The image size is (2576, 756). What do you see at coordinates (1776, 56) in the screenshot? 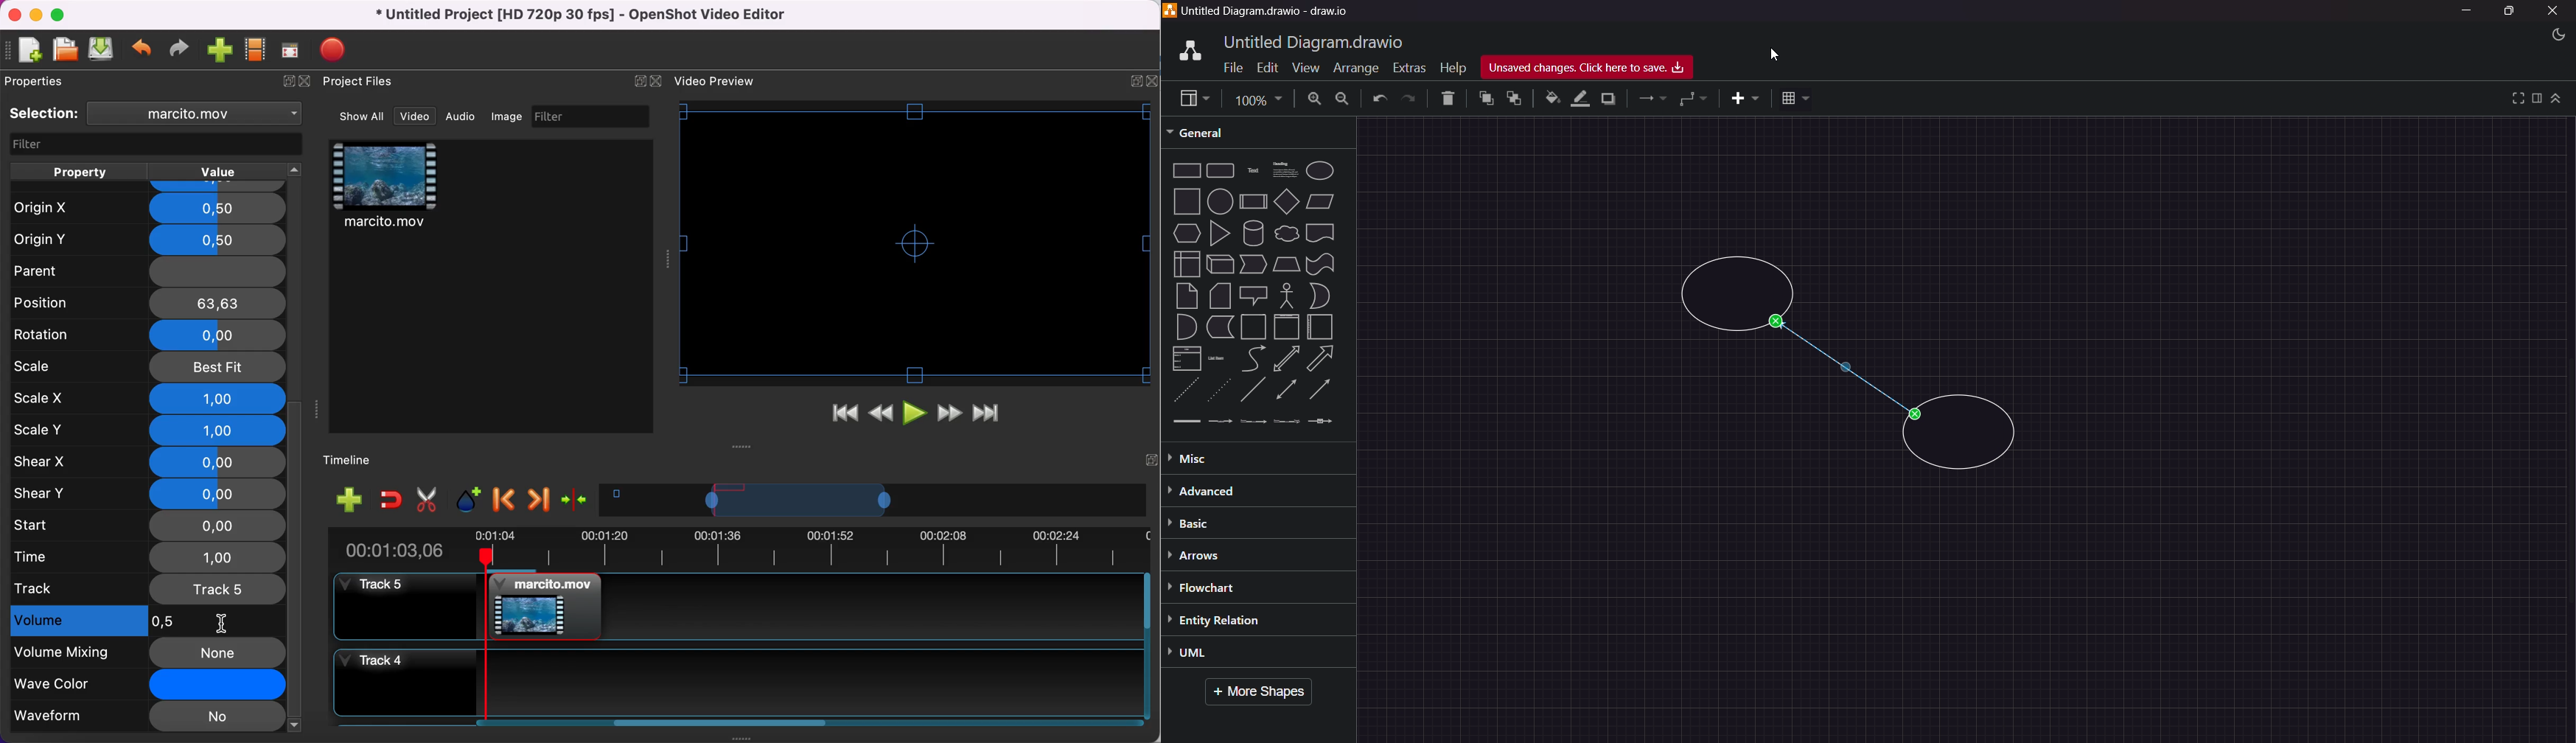
I see `cursor` at bounding box center [1776, 56].